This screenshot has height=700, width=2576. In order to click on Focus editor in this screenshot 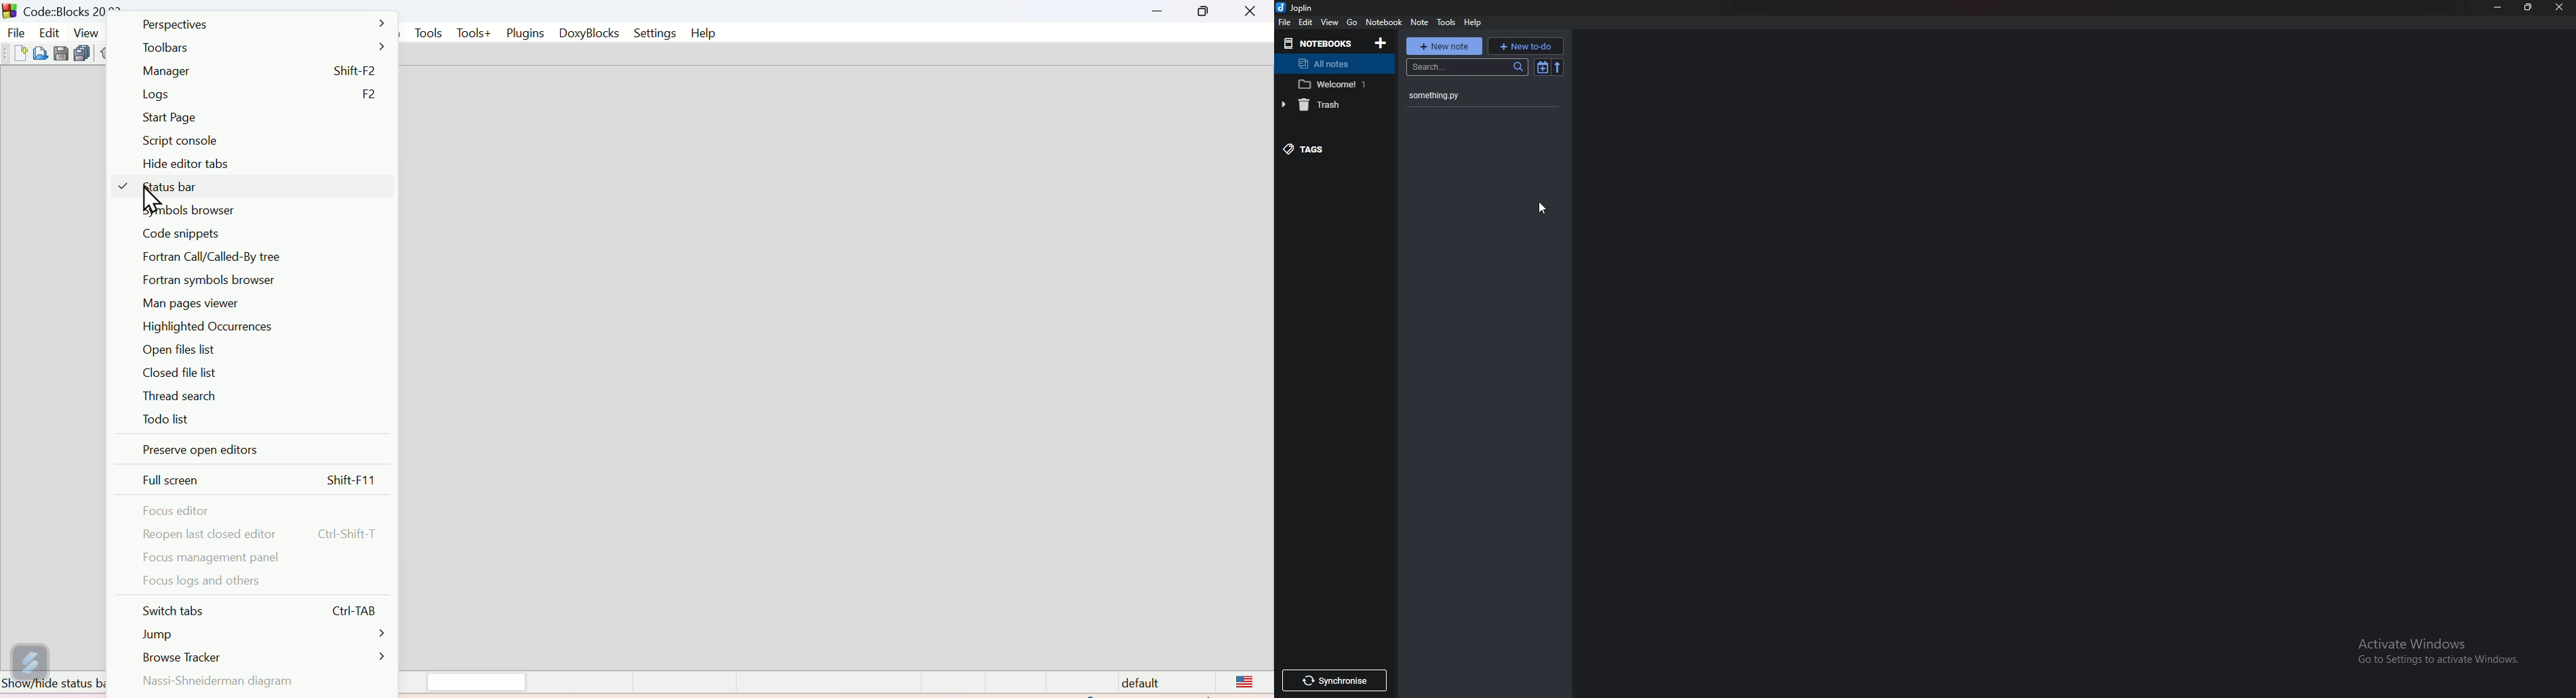, I will do `click(193, 508)`.